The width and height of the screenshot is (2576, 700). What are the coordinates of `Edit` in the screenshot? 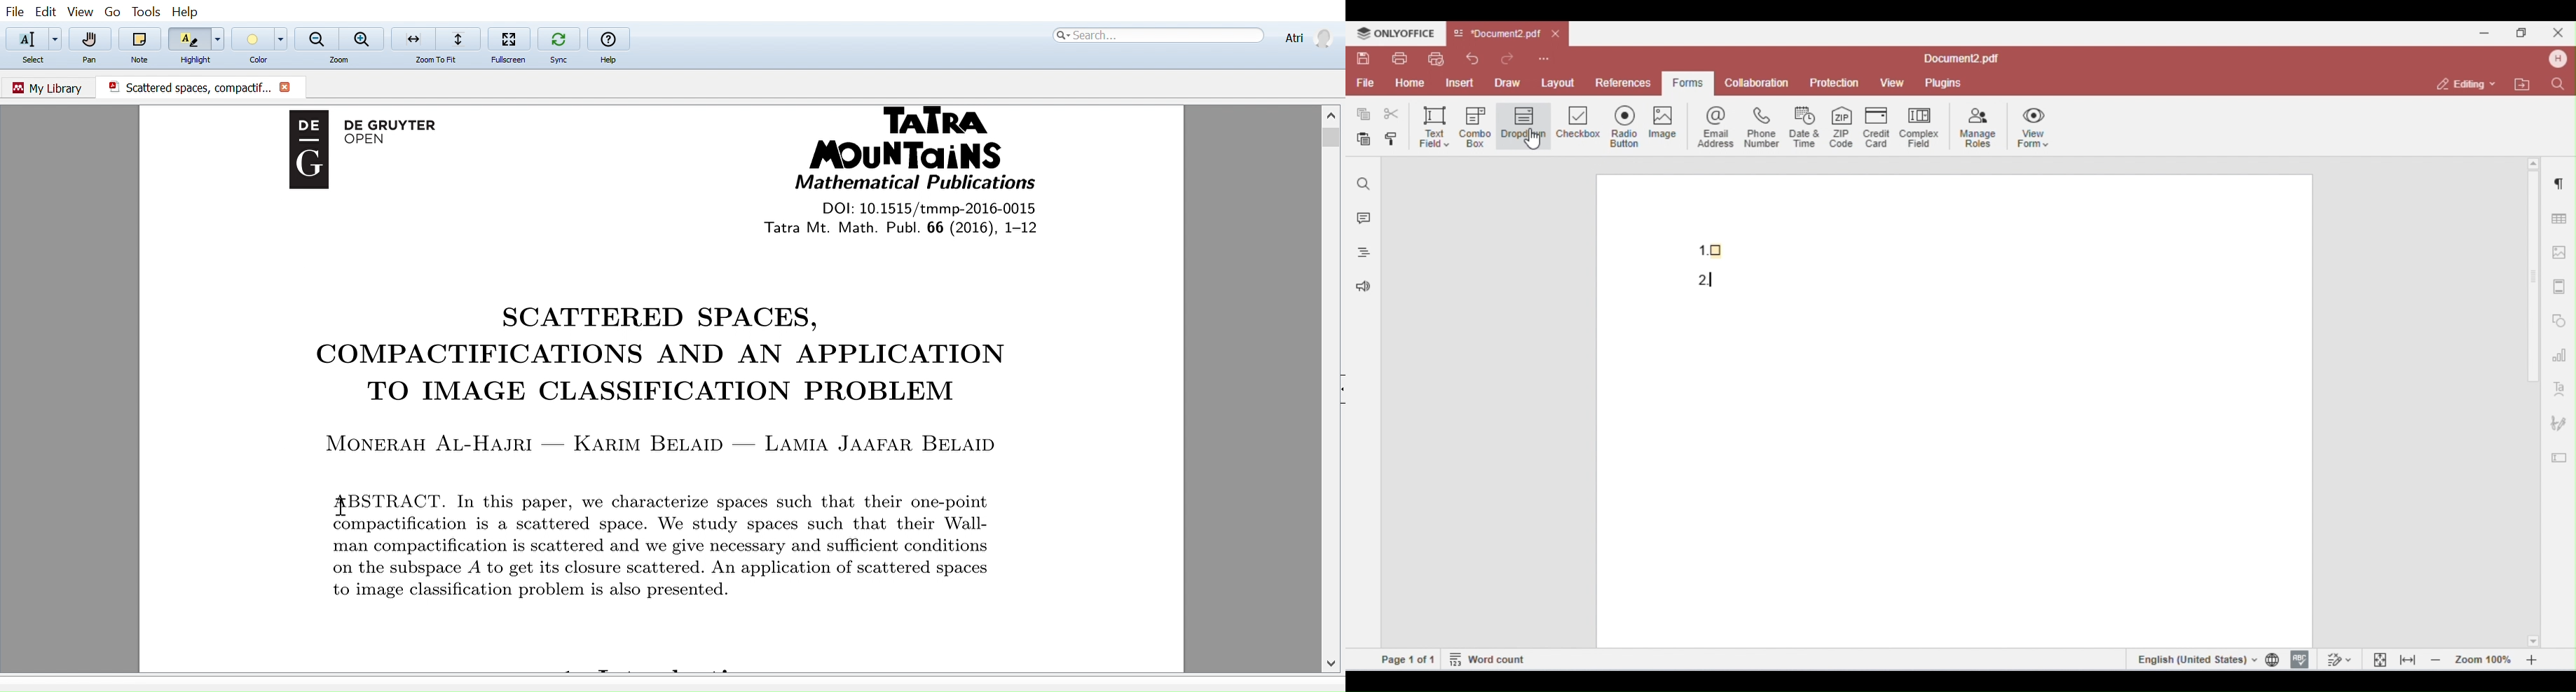 It's located at (45, 11).